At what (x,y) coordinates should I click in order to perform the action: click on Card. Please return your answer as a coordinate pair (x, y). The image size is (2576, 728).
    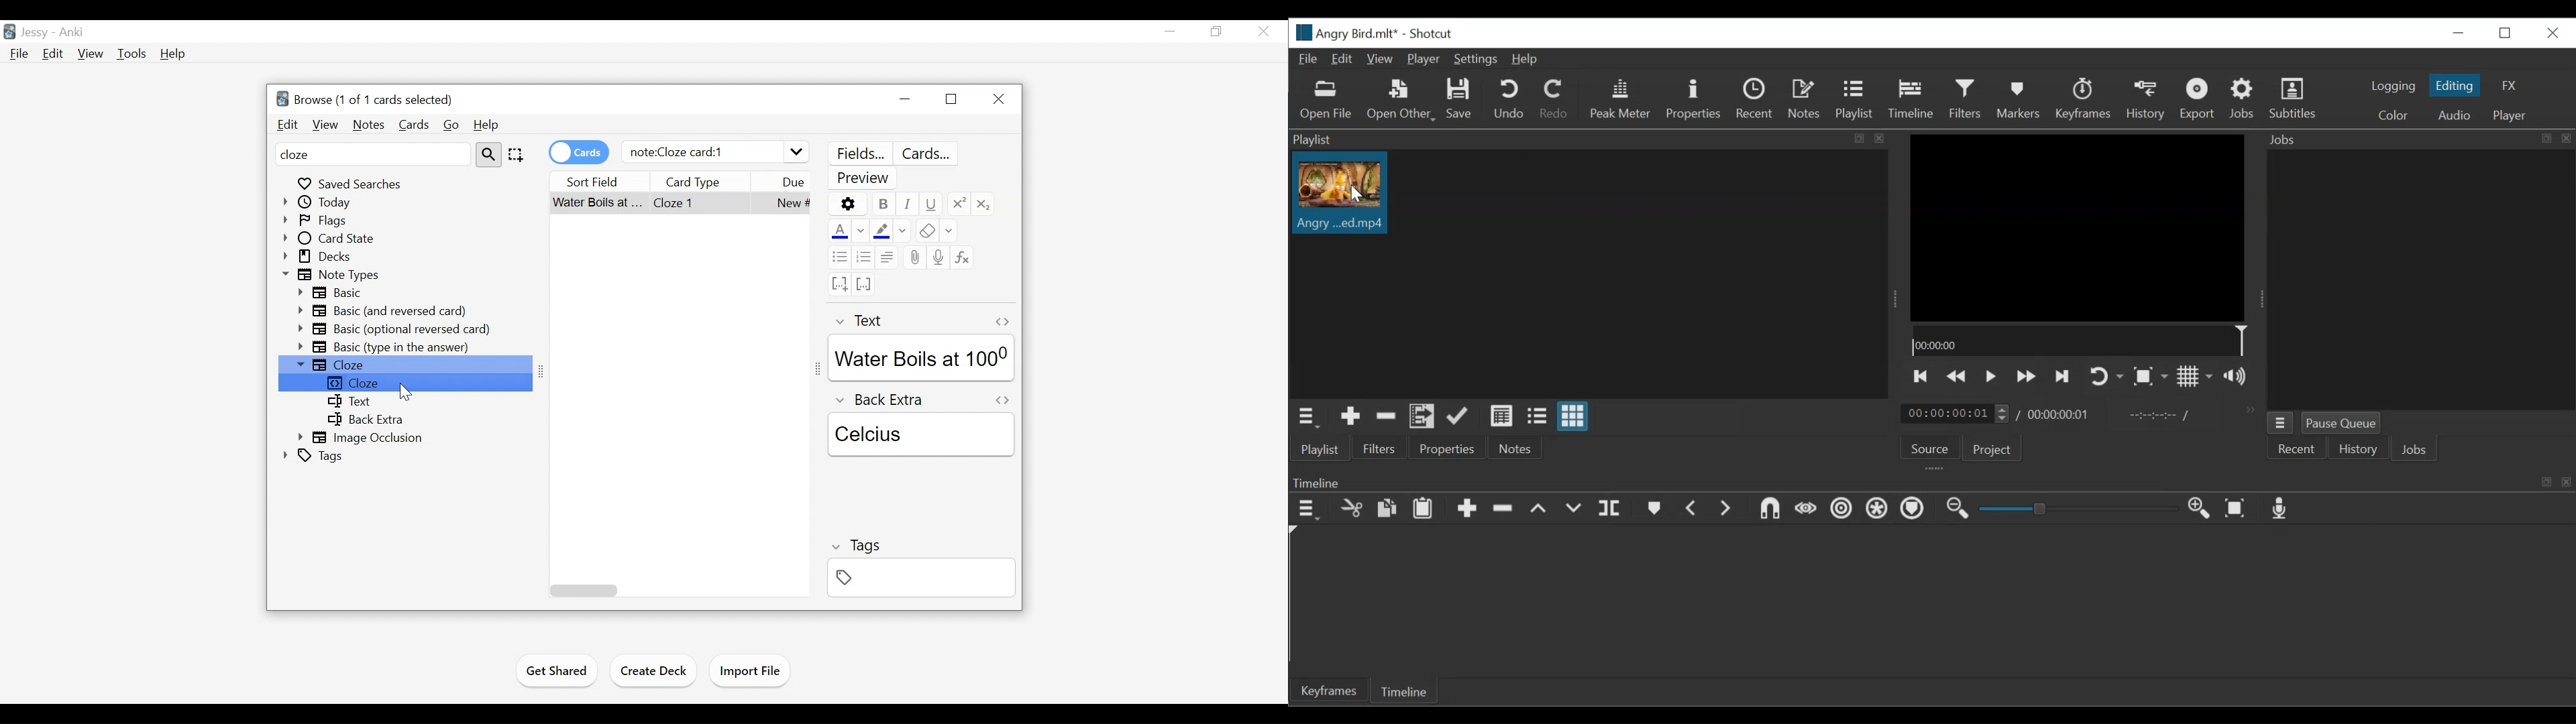
    Looking at the image, I should click on (600, 204).